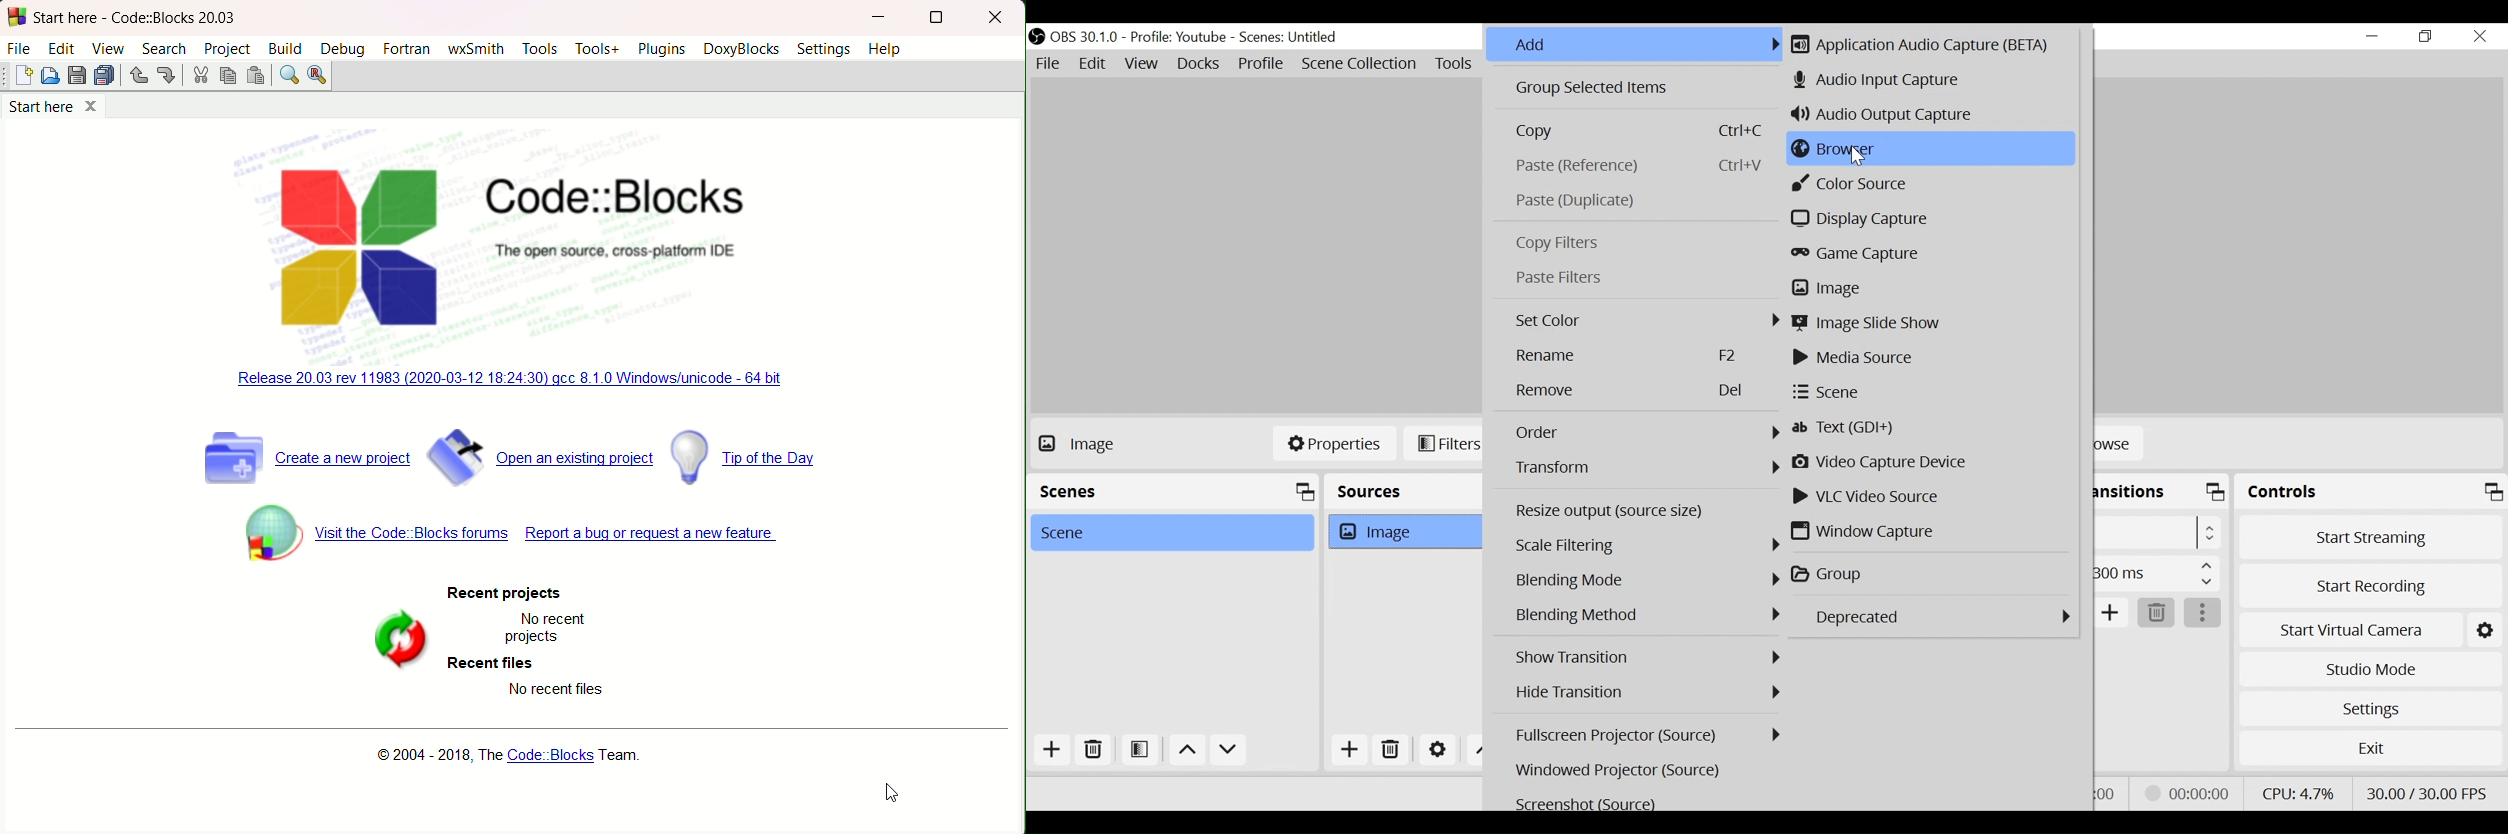 Image resolution: width=2520 pixels, height=840 pixels. What do you see at coordinates (1858, 155) in the screenshot?
I see `Cursor` at bounding box center [1858, 155].